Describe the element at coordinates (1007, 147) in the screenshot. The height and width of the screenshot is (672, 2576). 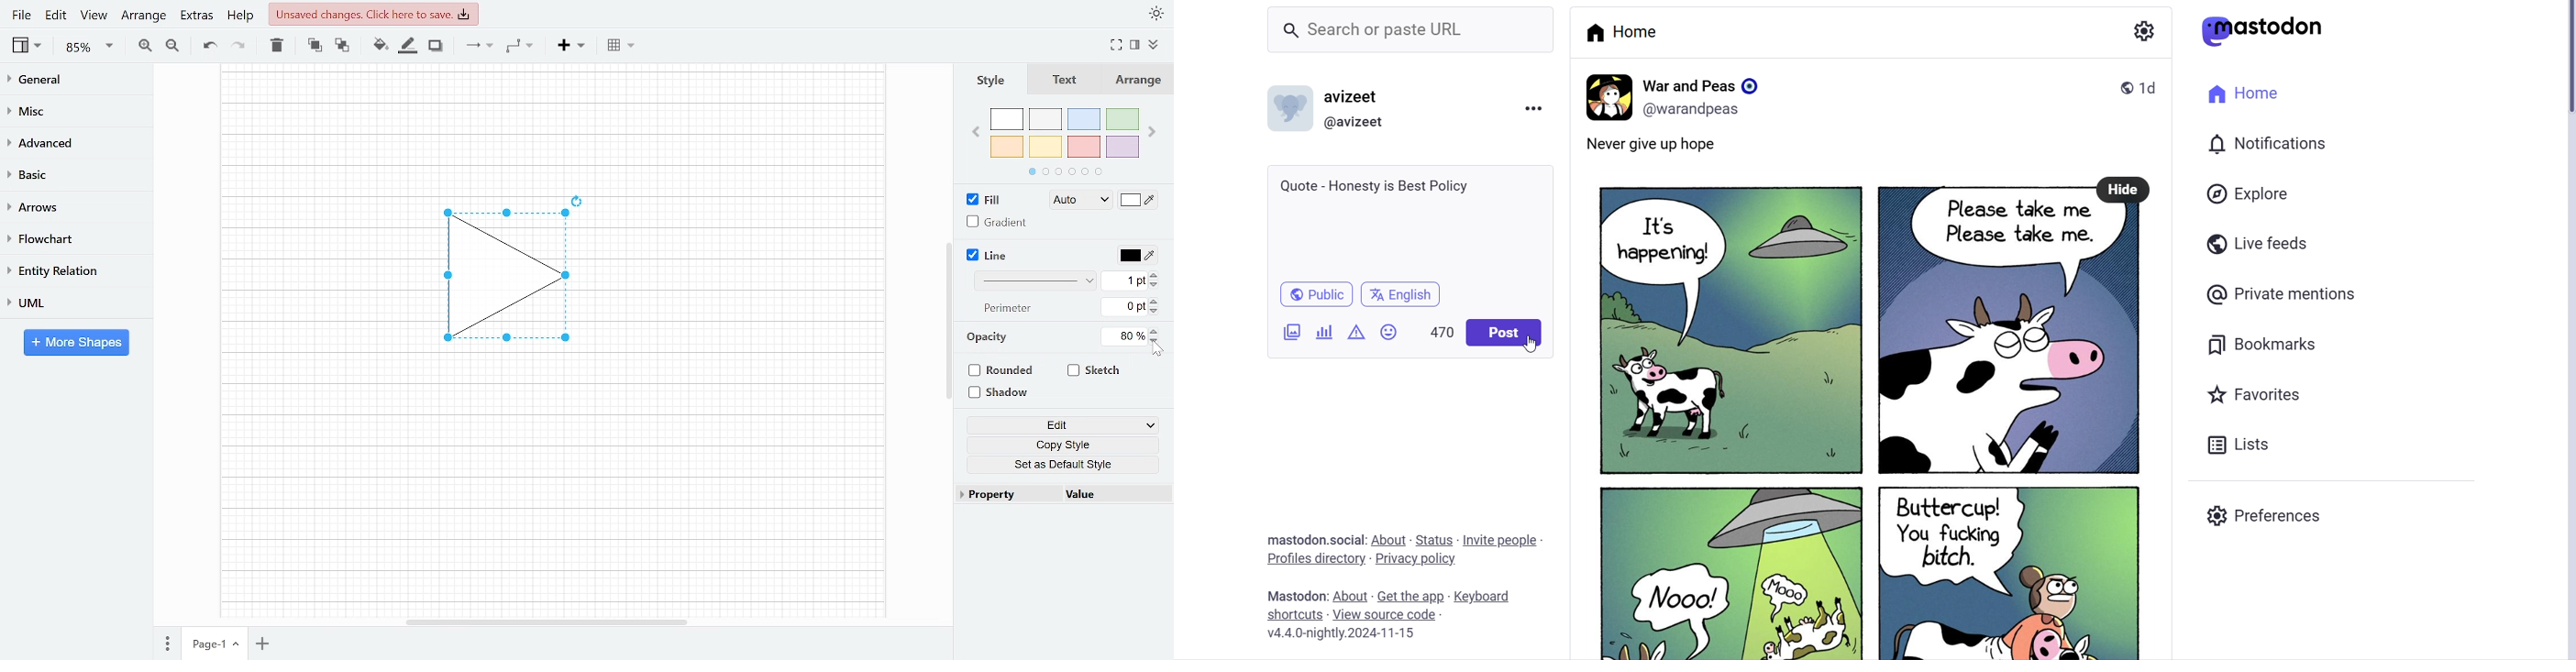
I see `orange` at that location.